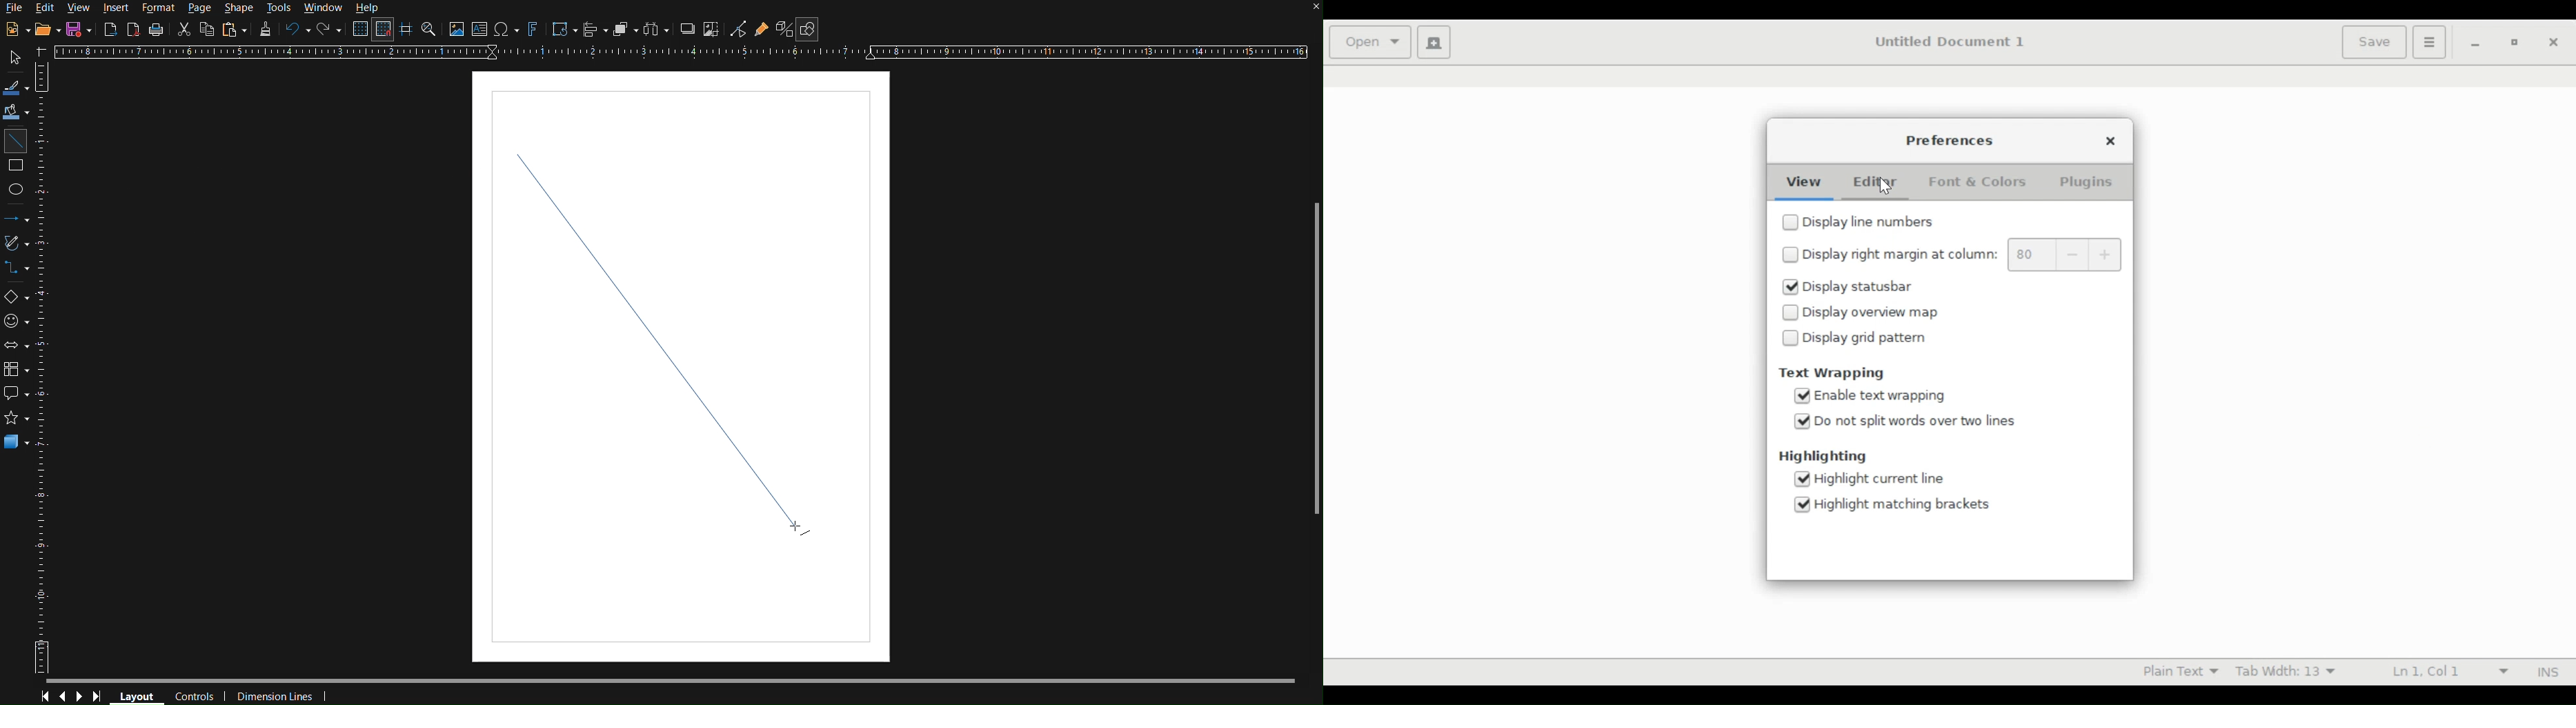  Describe the element at coordinates (2105, 255) in the screenshot. I see `Increase` at that location.